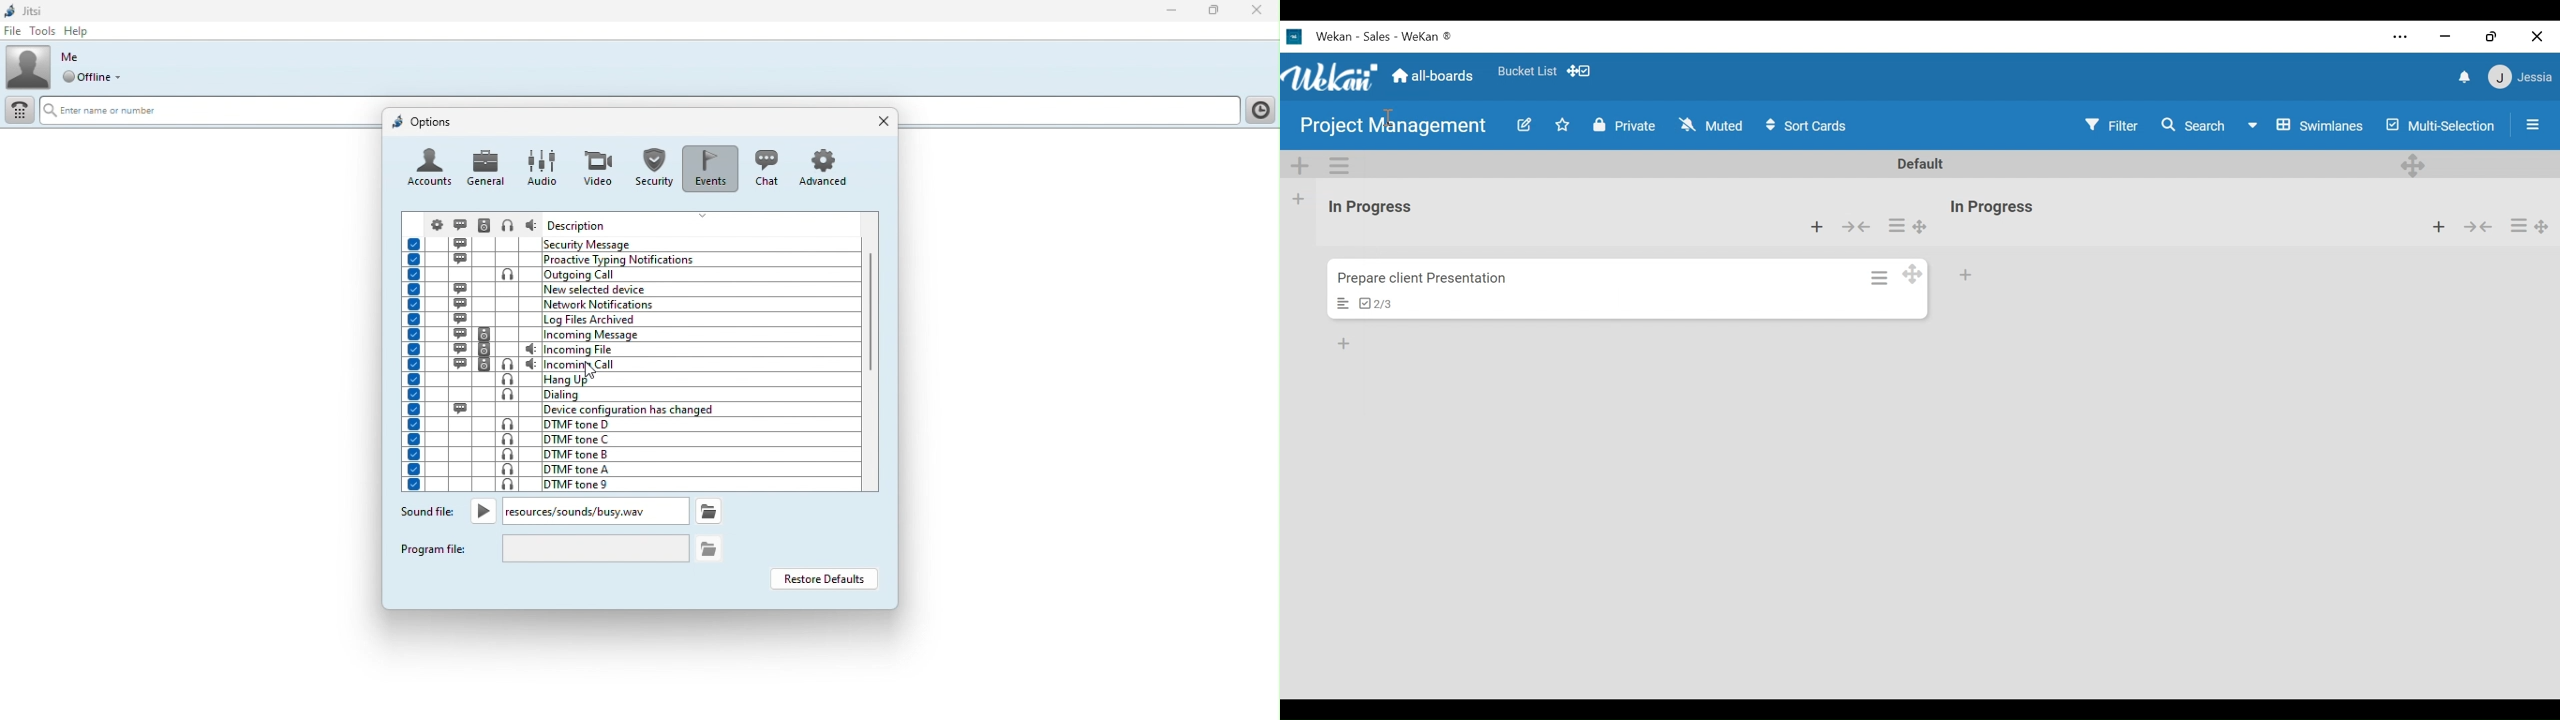  What do you see at coordinates (2415, 165) in the screenshot?
I see `Desktop drag handles` at bounding box center [2415, 165].